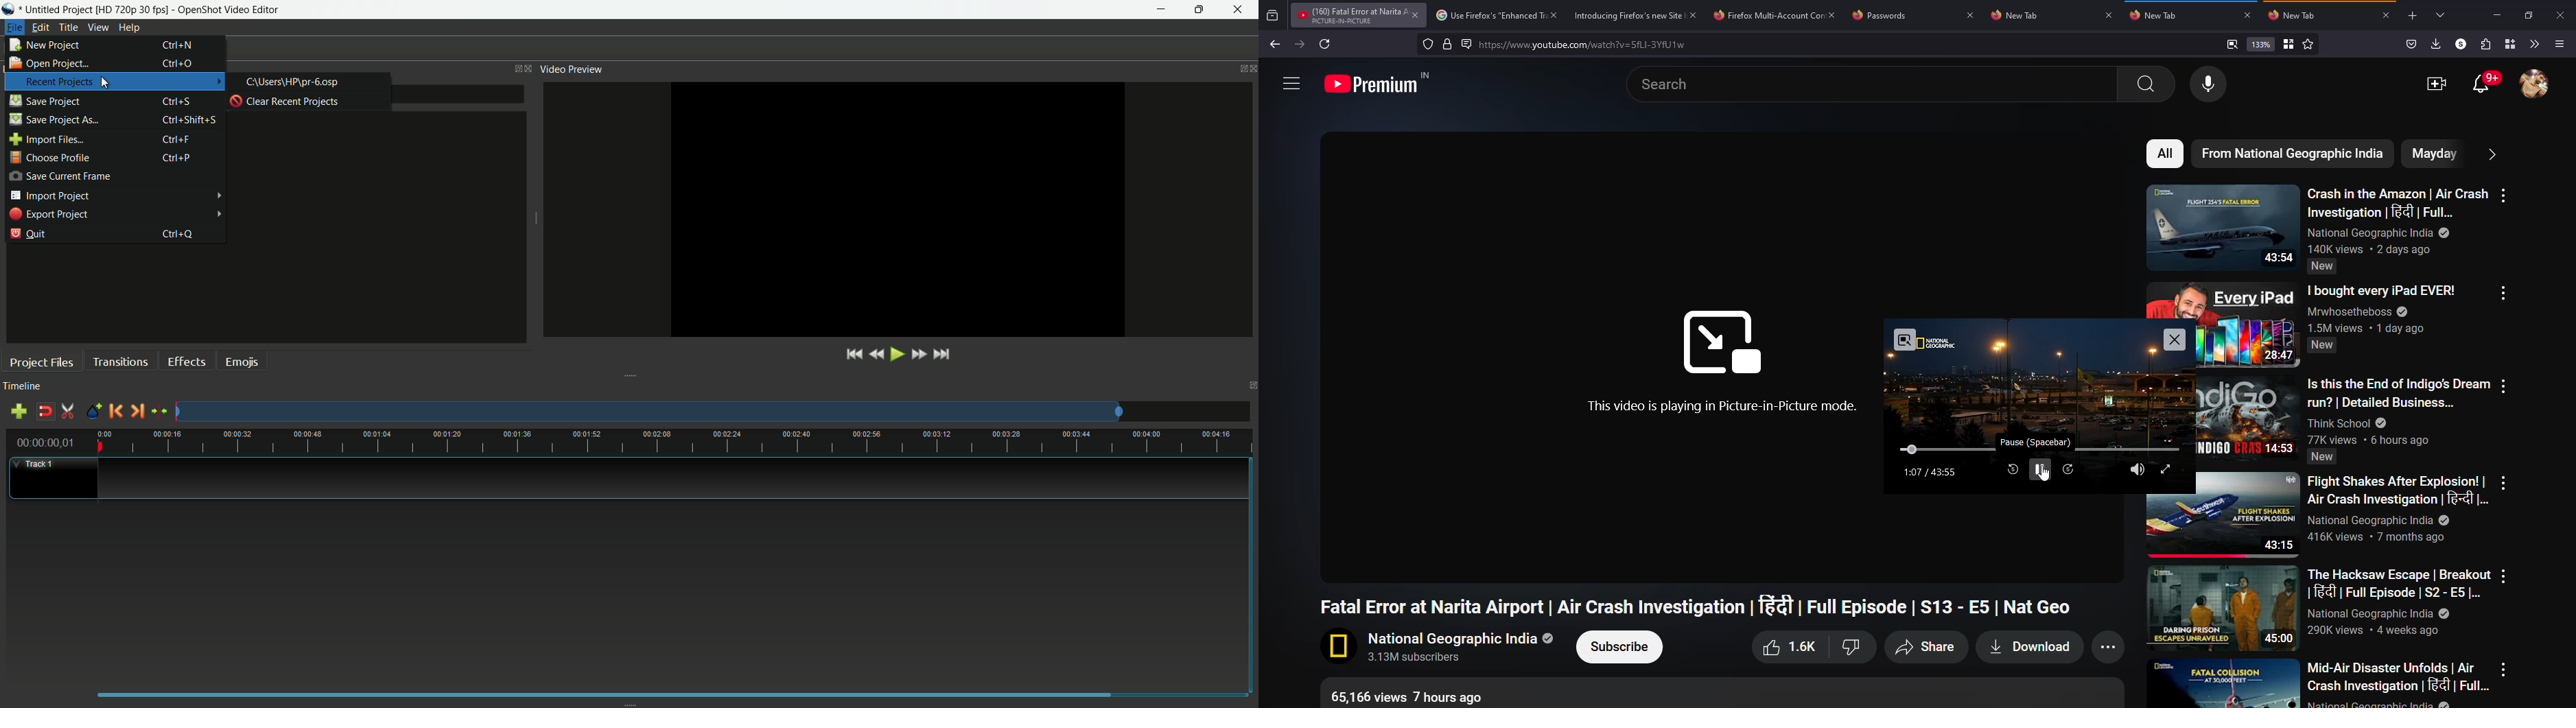 The height and width of the screenshot is (728, 2576). What do you see at coordinates (2137, 469) in the screenshot?
I see `soud` at bounding box center [2137, 469].